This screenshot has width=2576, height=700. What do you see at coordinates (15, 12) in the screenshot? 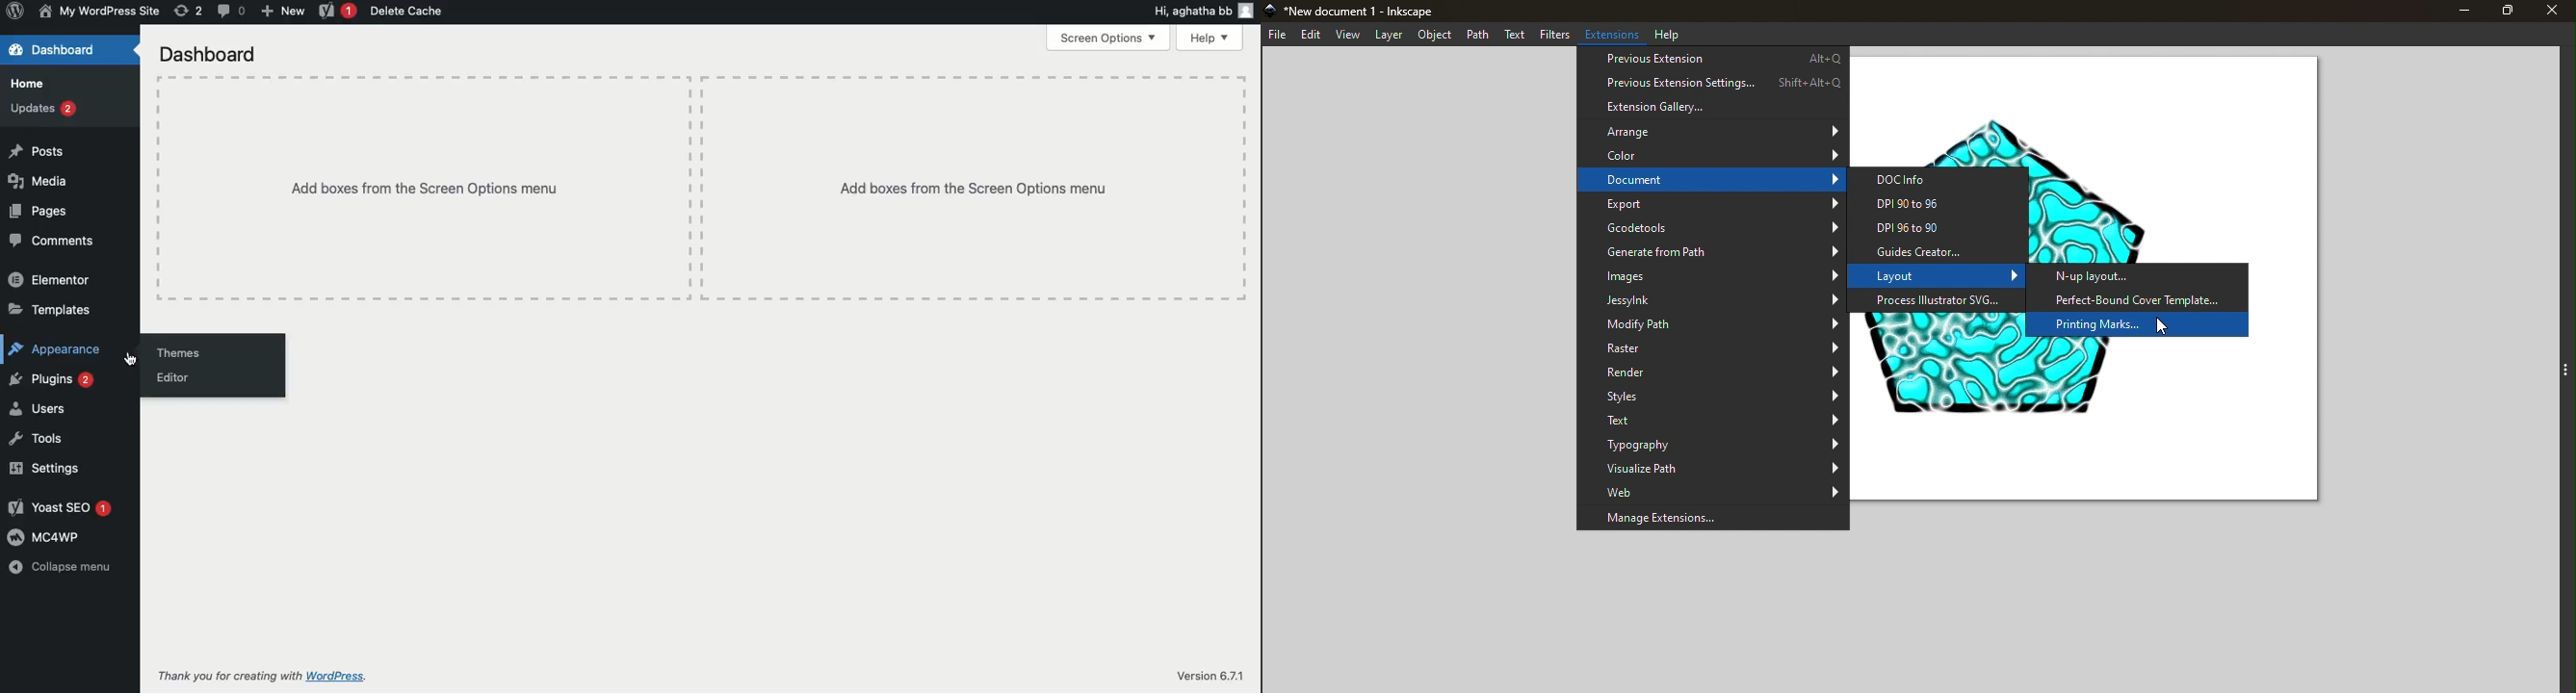
I see `Annotate Logo` at bounding box center [15, 12].